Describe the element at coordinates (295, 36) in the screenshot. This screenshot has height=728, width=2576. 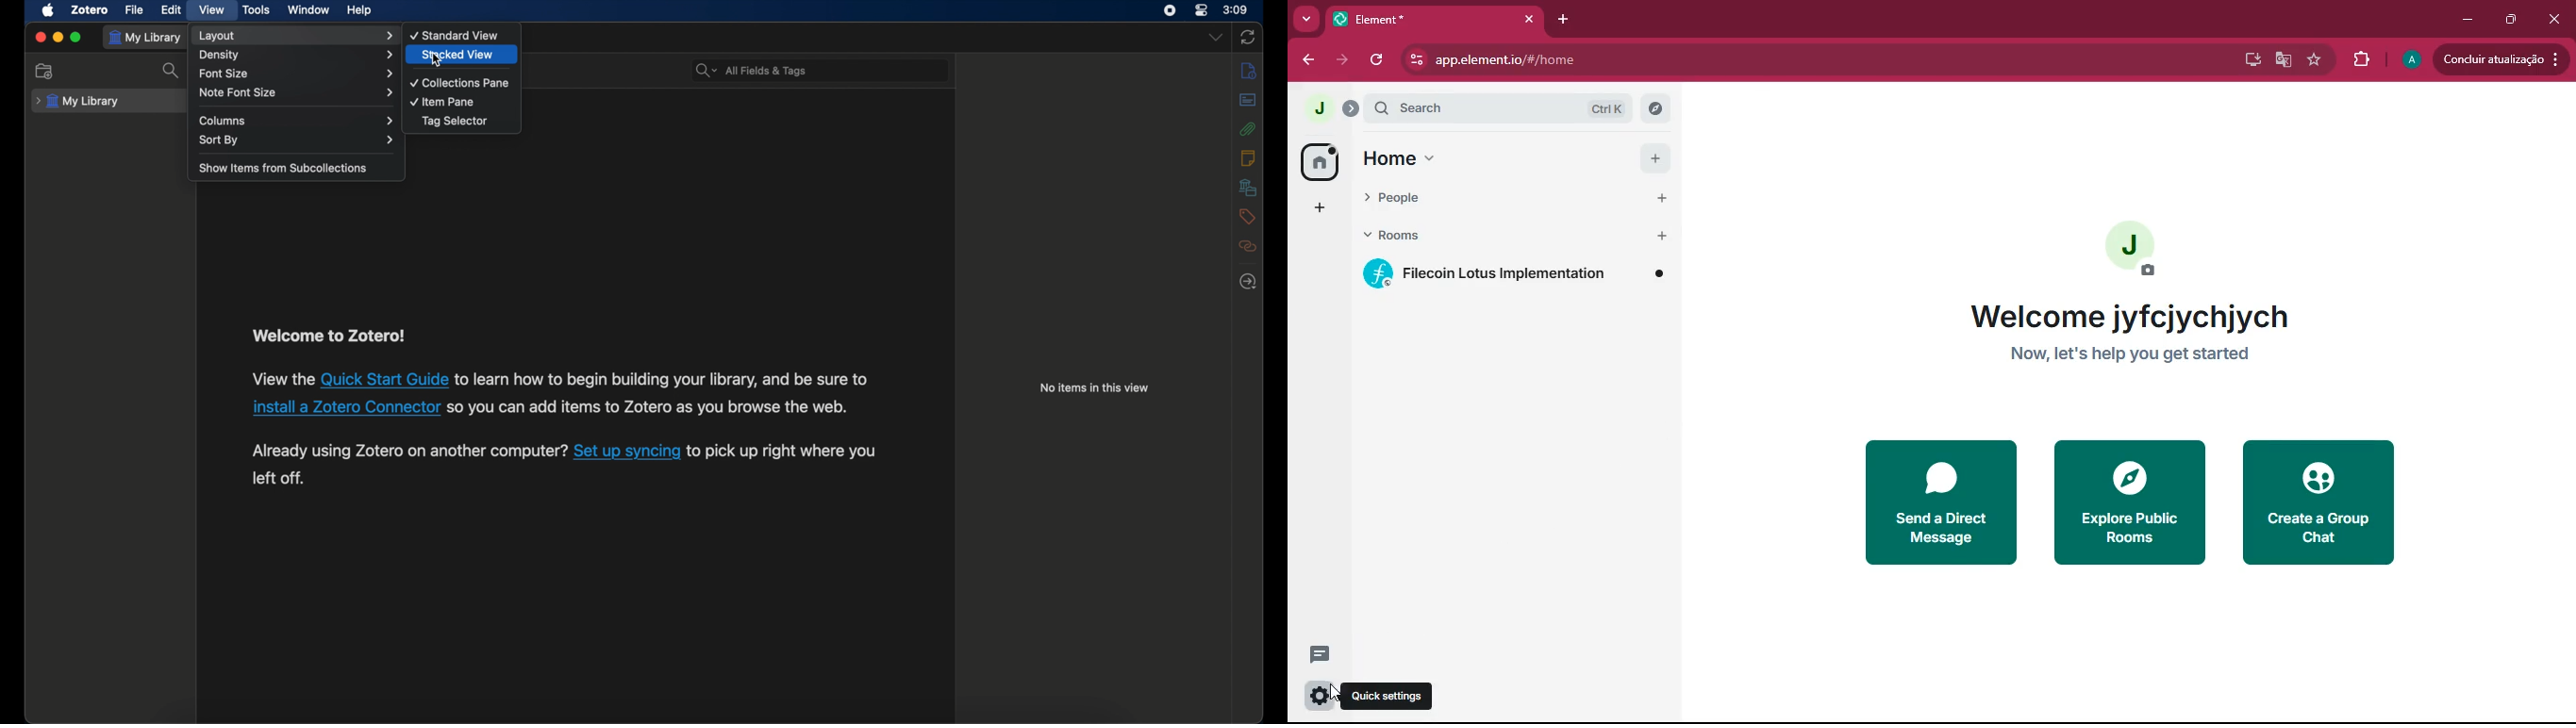
I see `layout ` at that location.